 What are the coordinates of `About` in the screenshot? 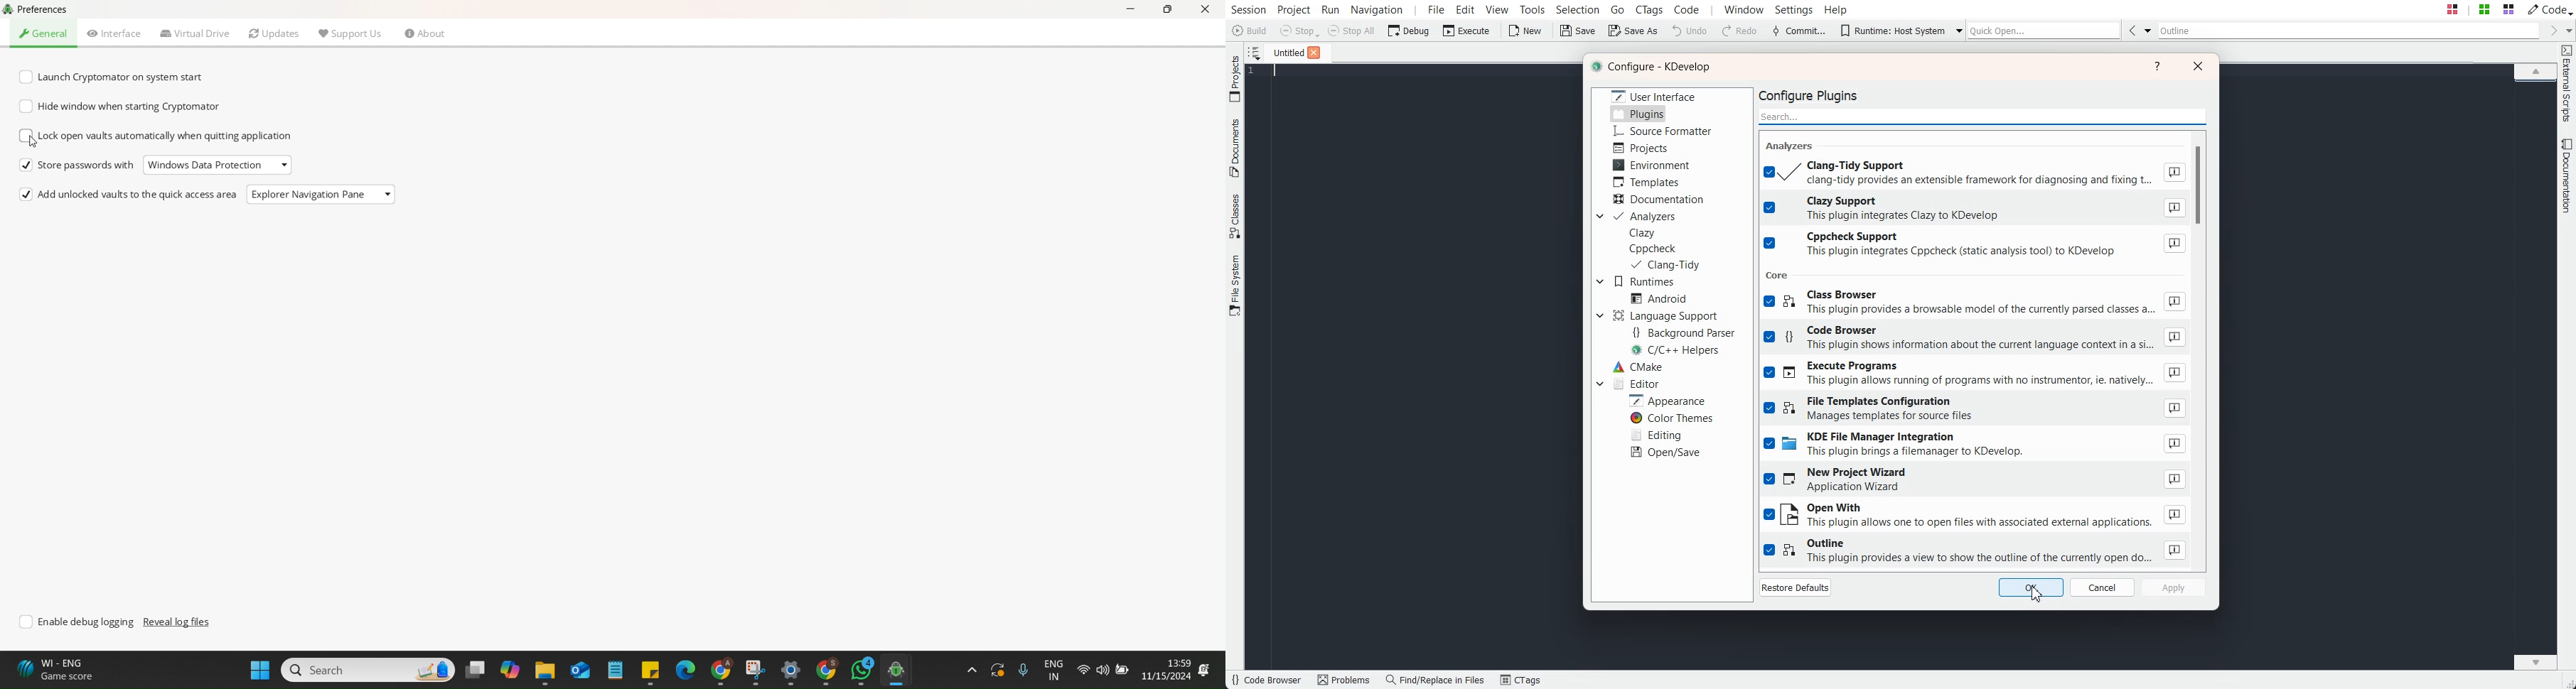 It's located at (2175, 550).